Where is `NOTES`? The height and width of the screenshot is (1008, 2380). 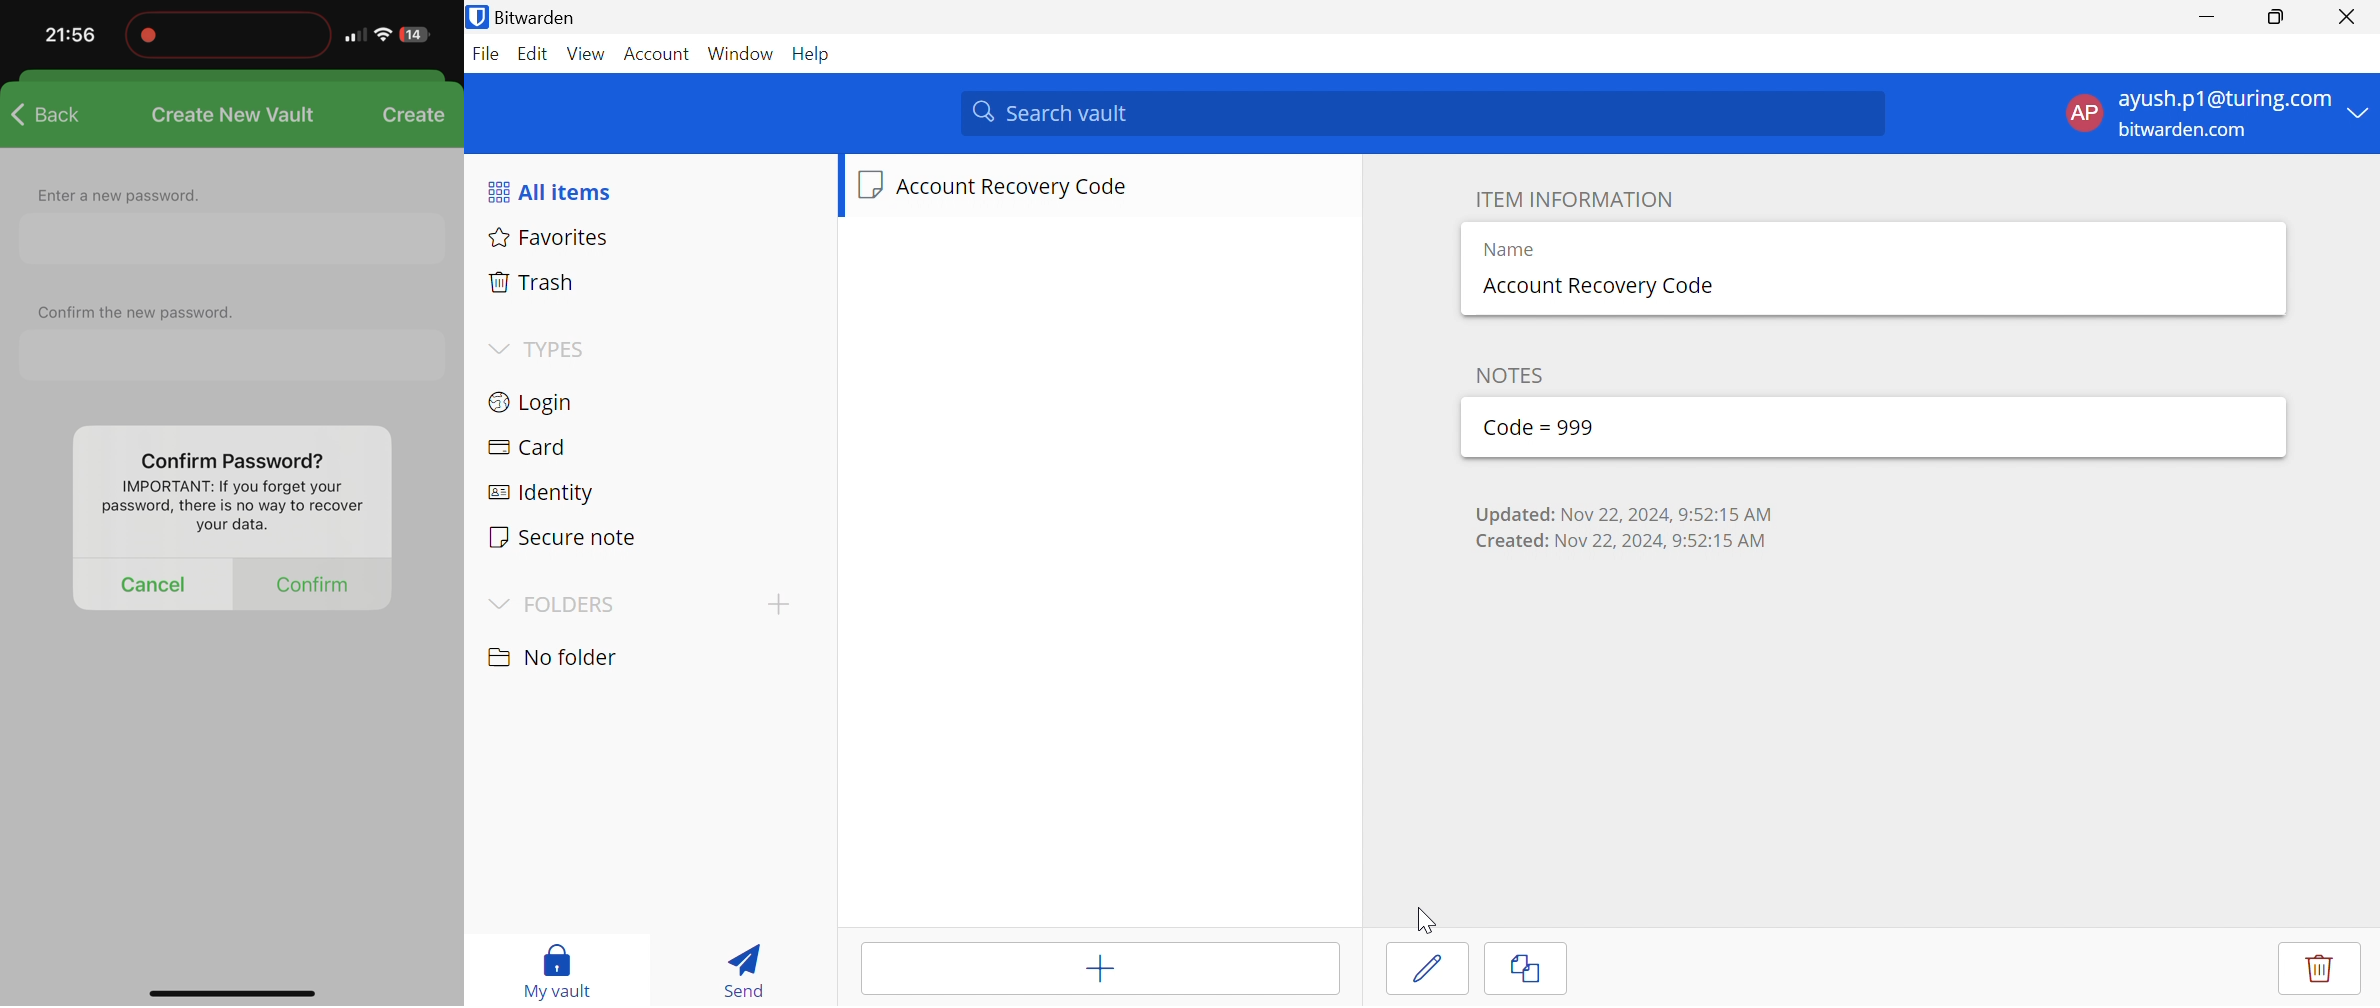 NOTES is located at coordinates (1514, 375).